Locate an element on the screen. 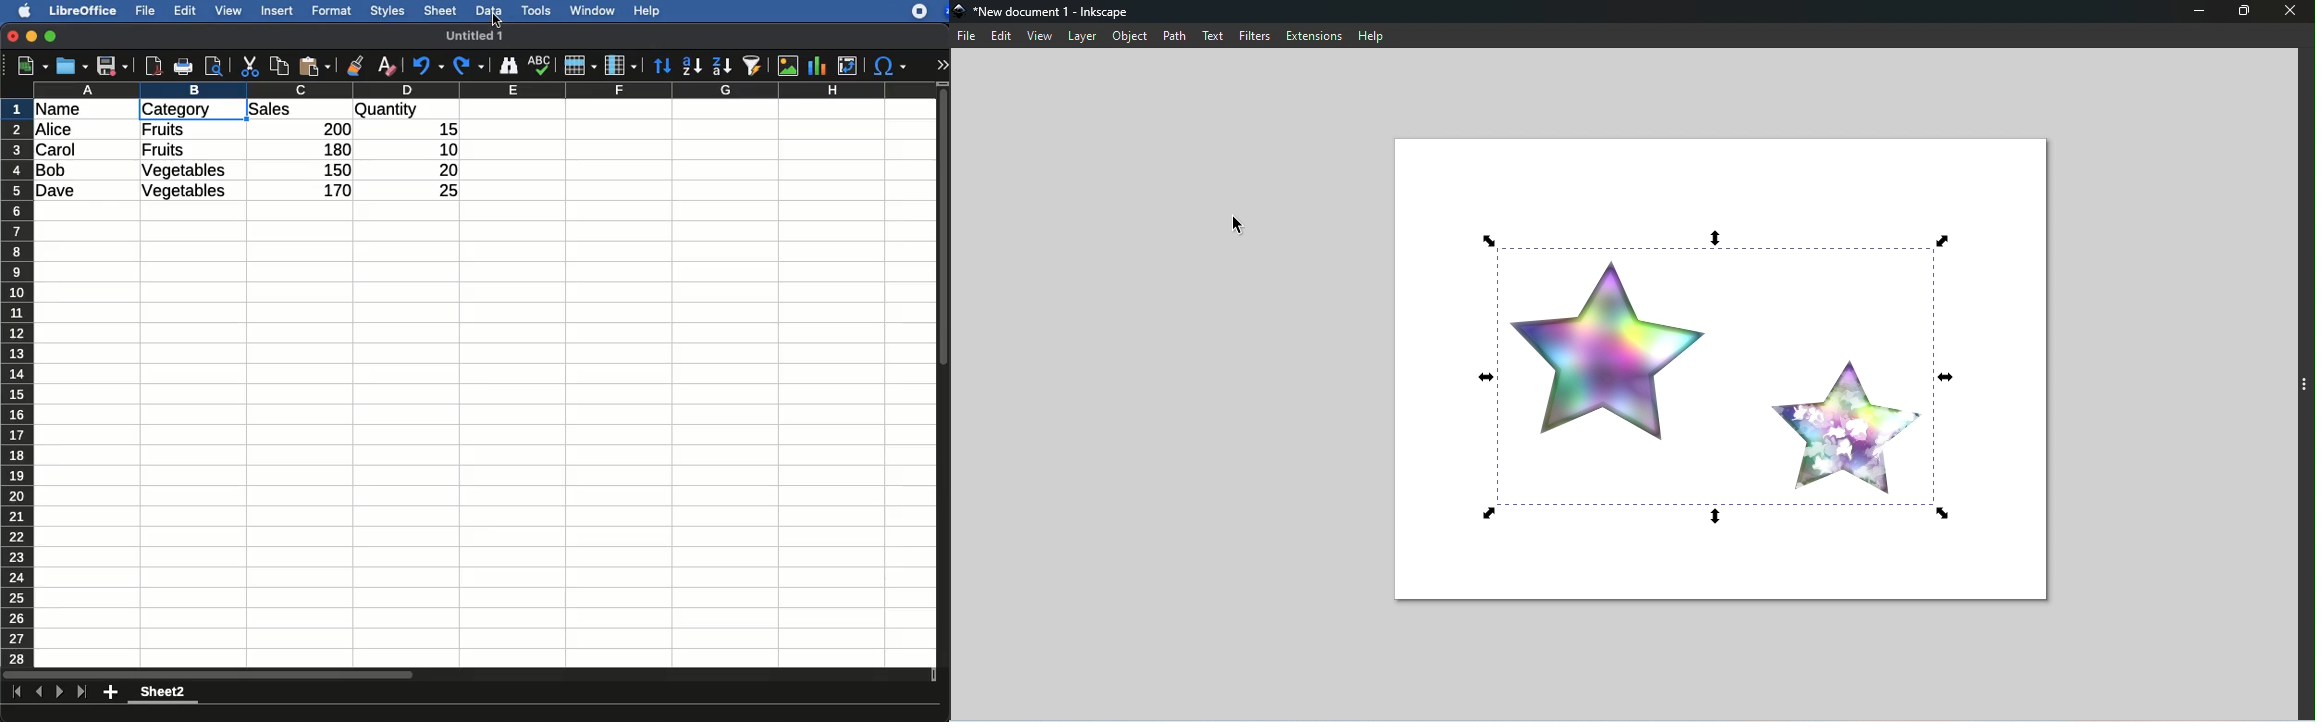 The height and width of the screenshot is (728, 2324). save is located at coordinates (113, 68).